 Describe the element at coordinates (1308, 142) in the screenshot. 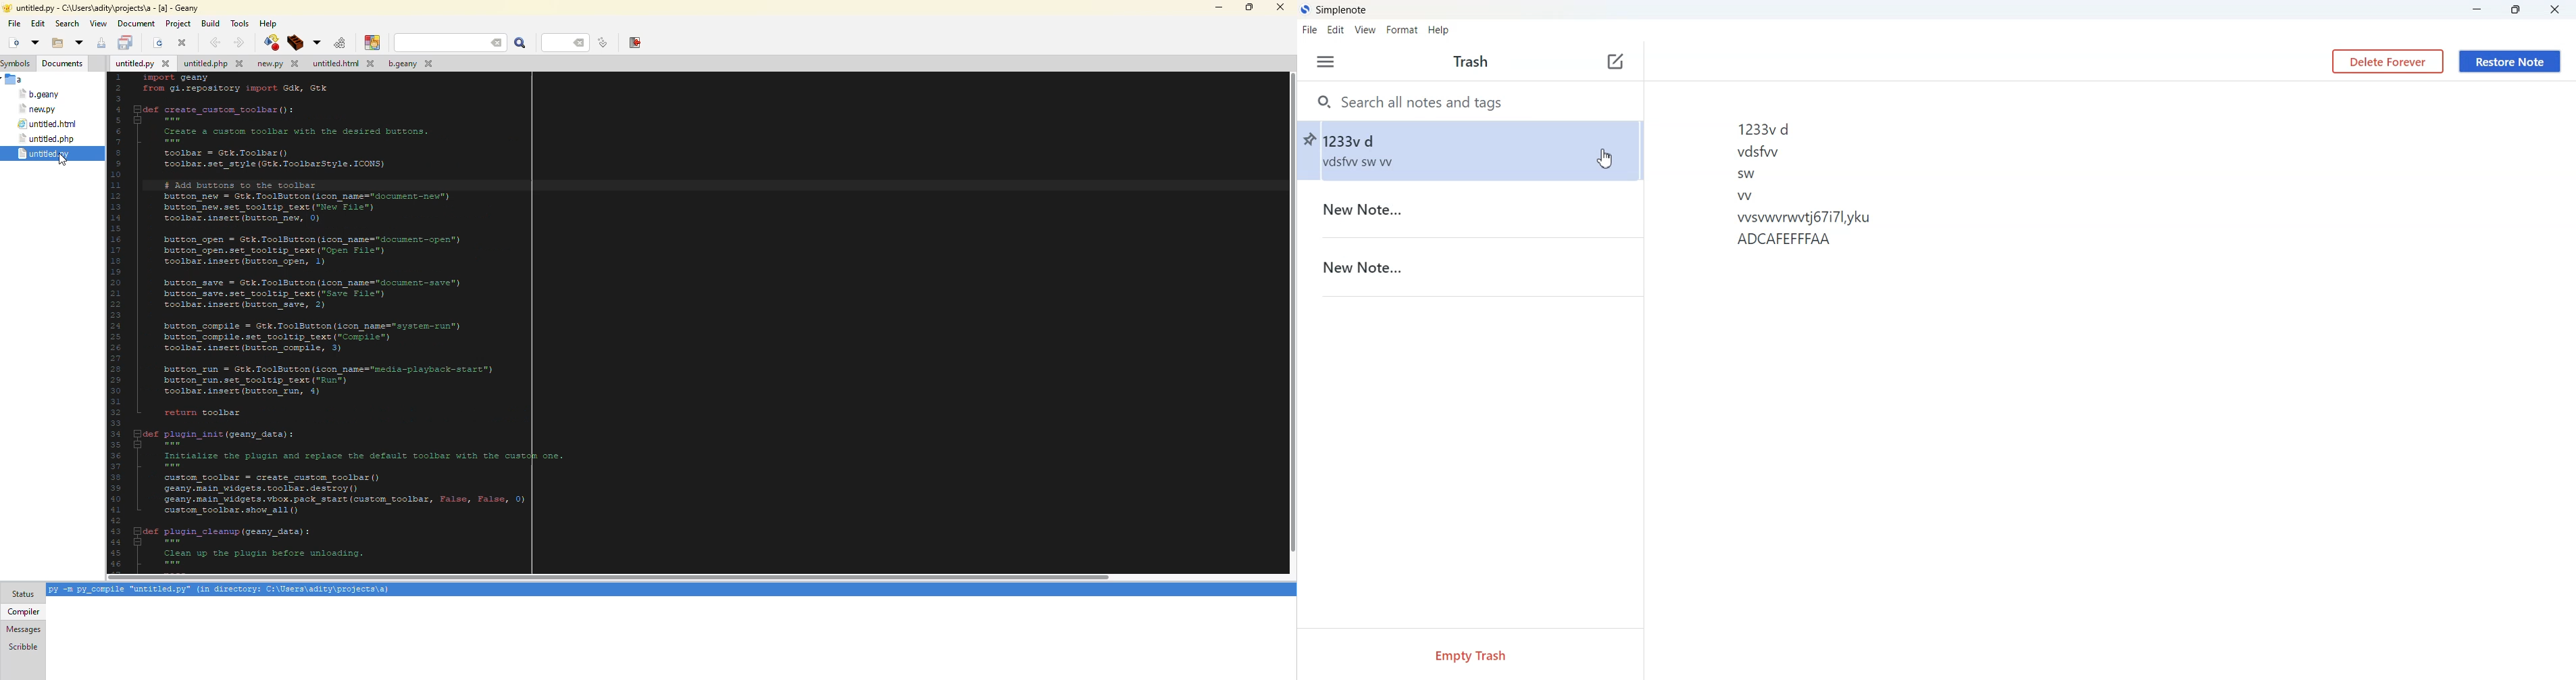

I see `pin note` at that location.